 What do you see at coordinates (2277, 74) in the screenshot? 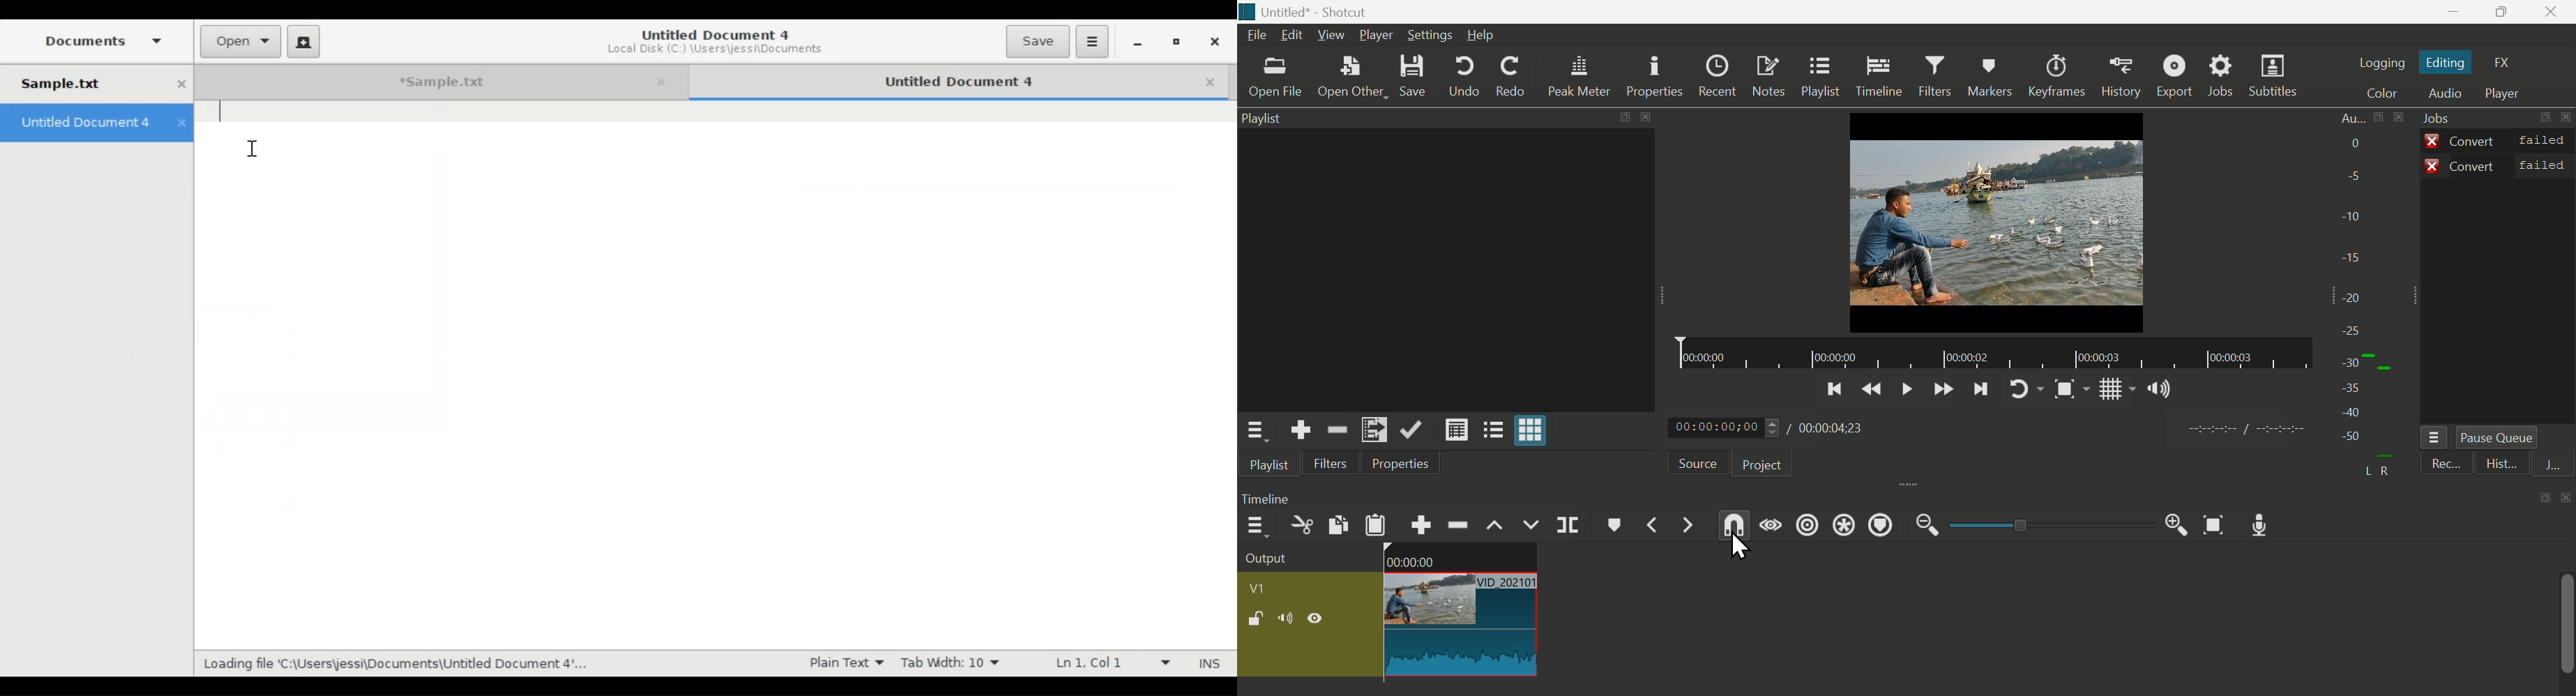
I see `Subtitles` at bounding box center [2277, 74].